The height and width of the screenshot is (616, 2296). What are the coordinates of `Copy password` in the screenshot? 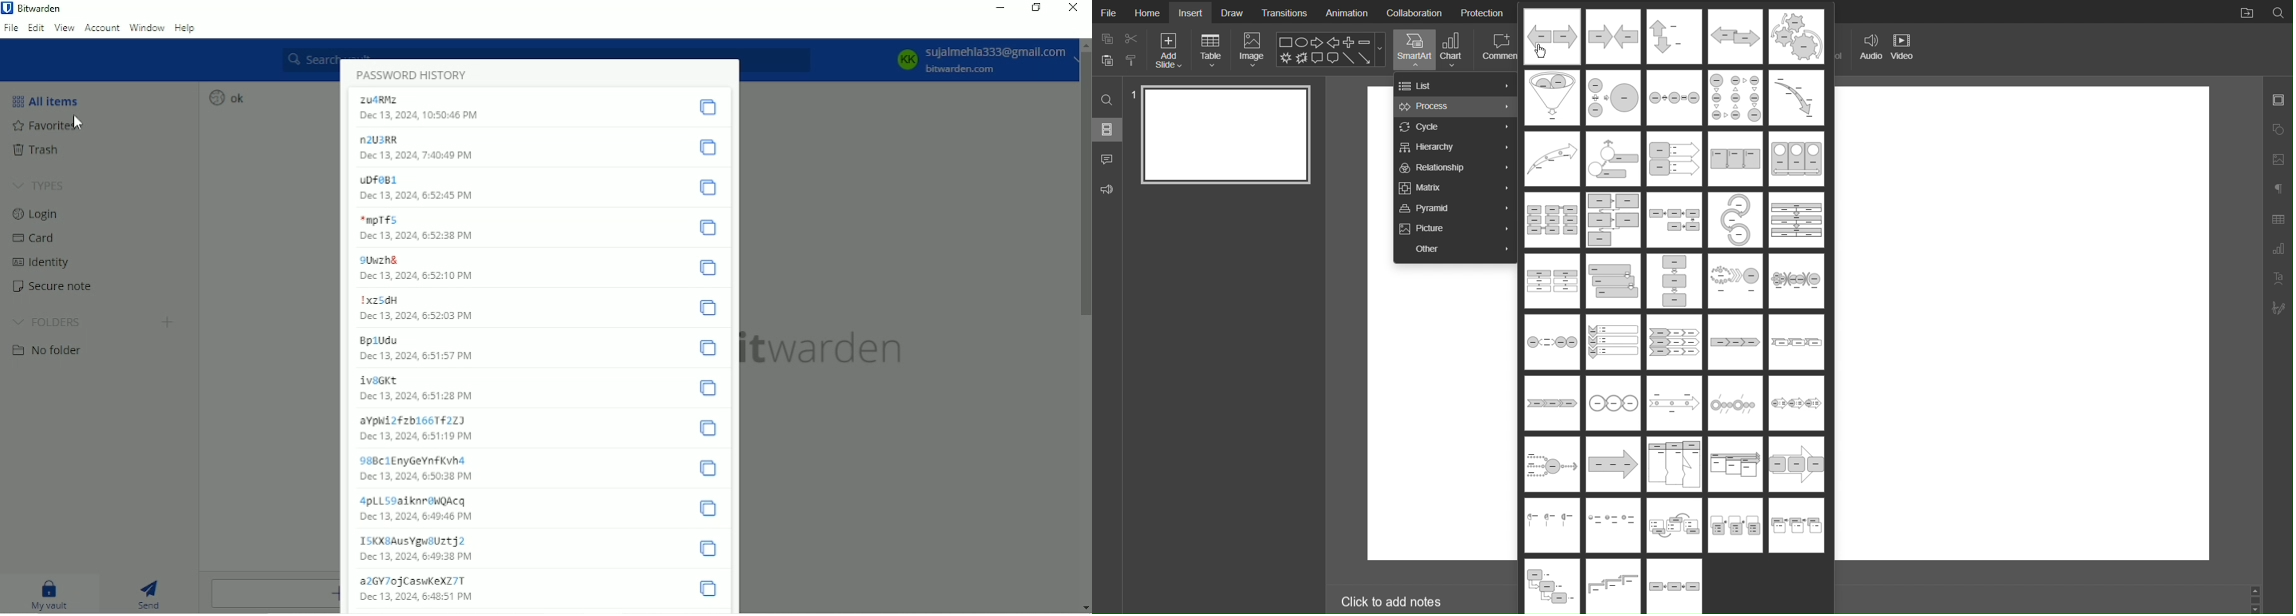 It's located at (708, 189).